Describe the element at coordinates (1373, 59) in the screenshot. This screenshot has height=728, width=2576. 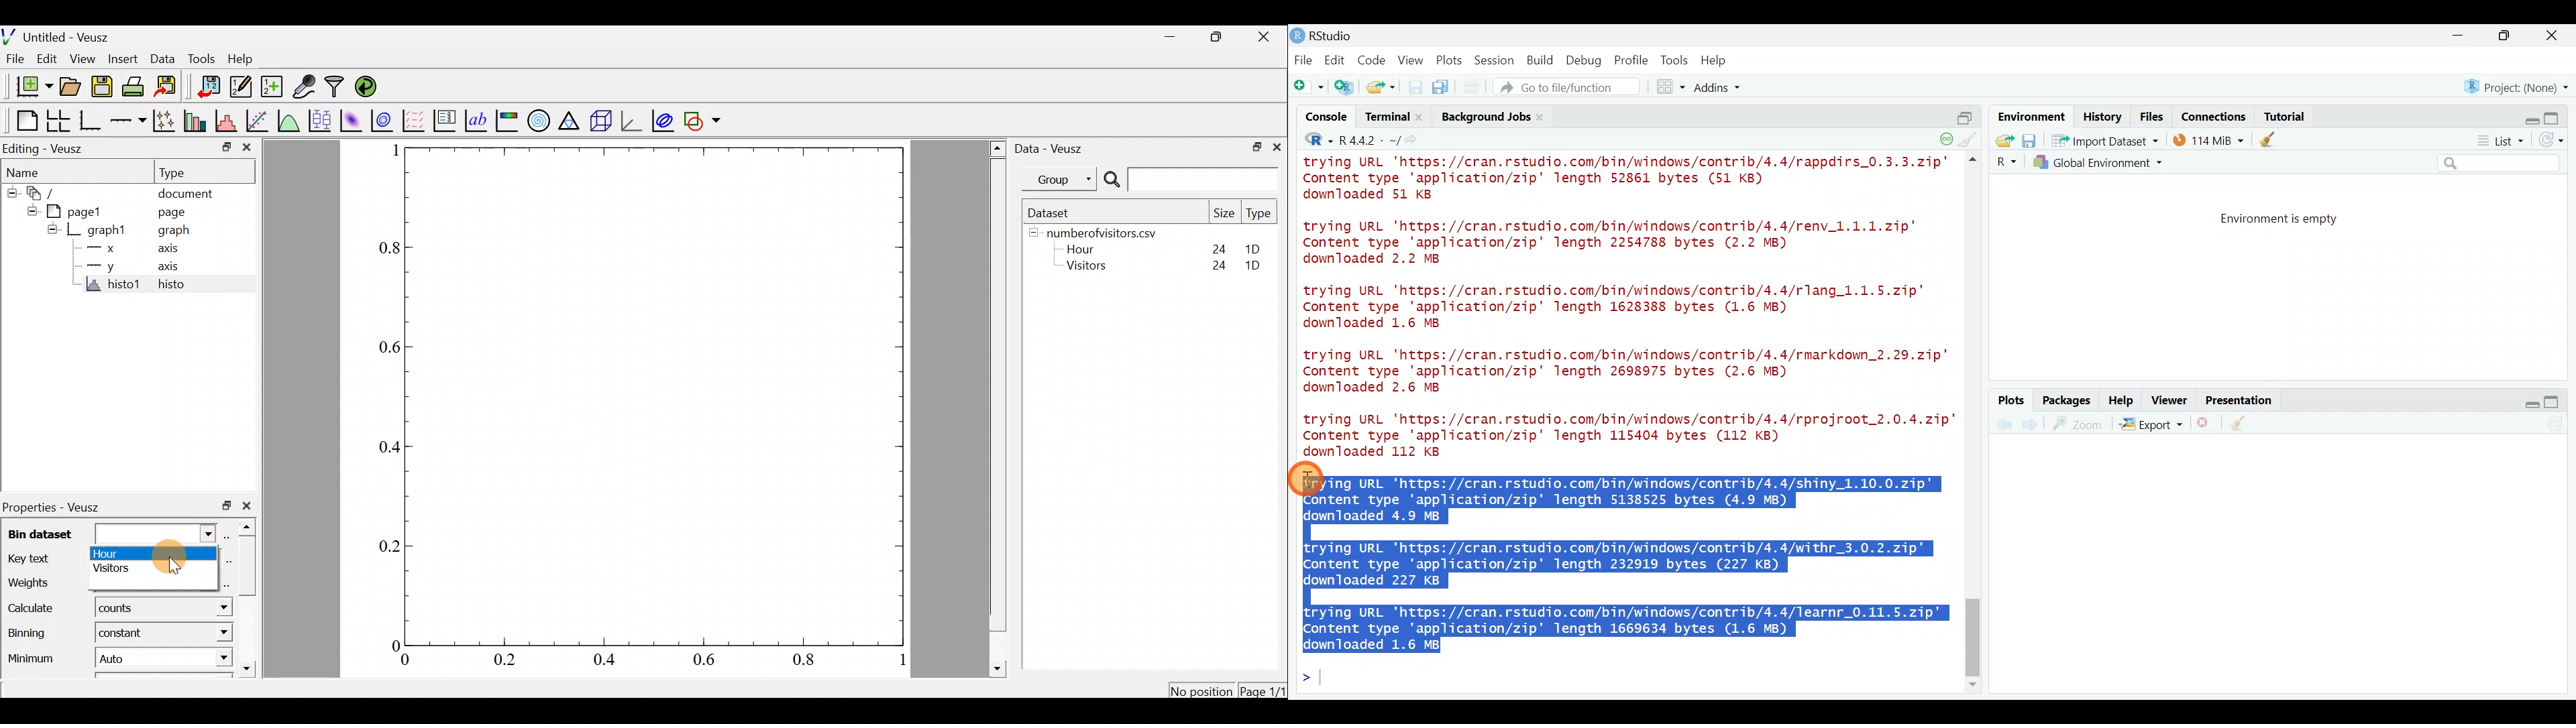
I see `Code` at that location.